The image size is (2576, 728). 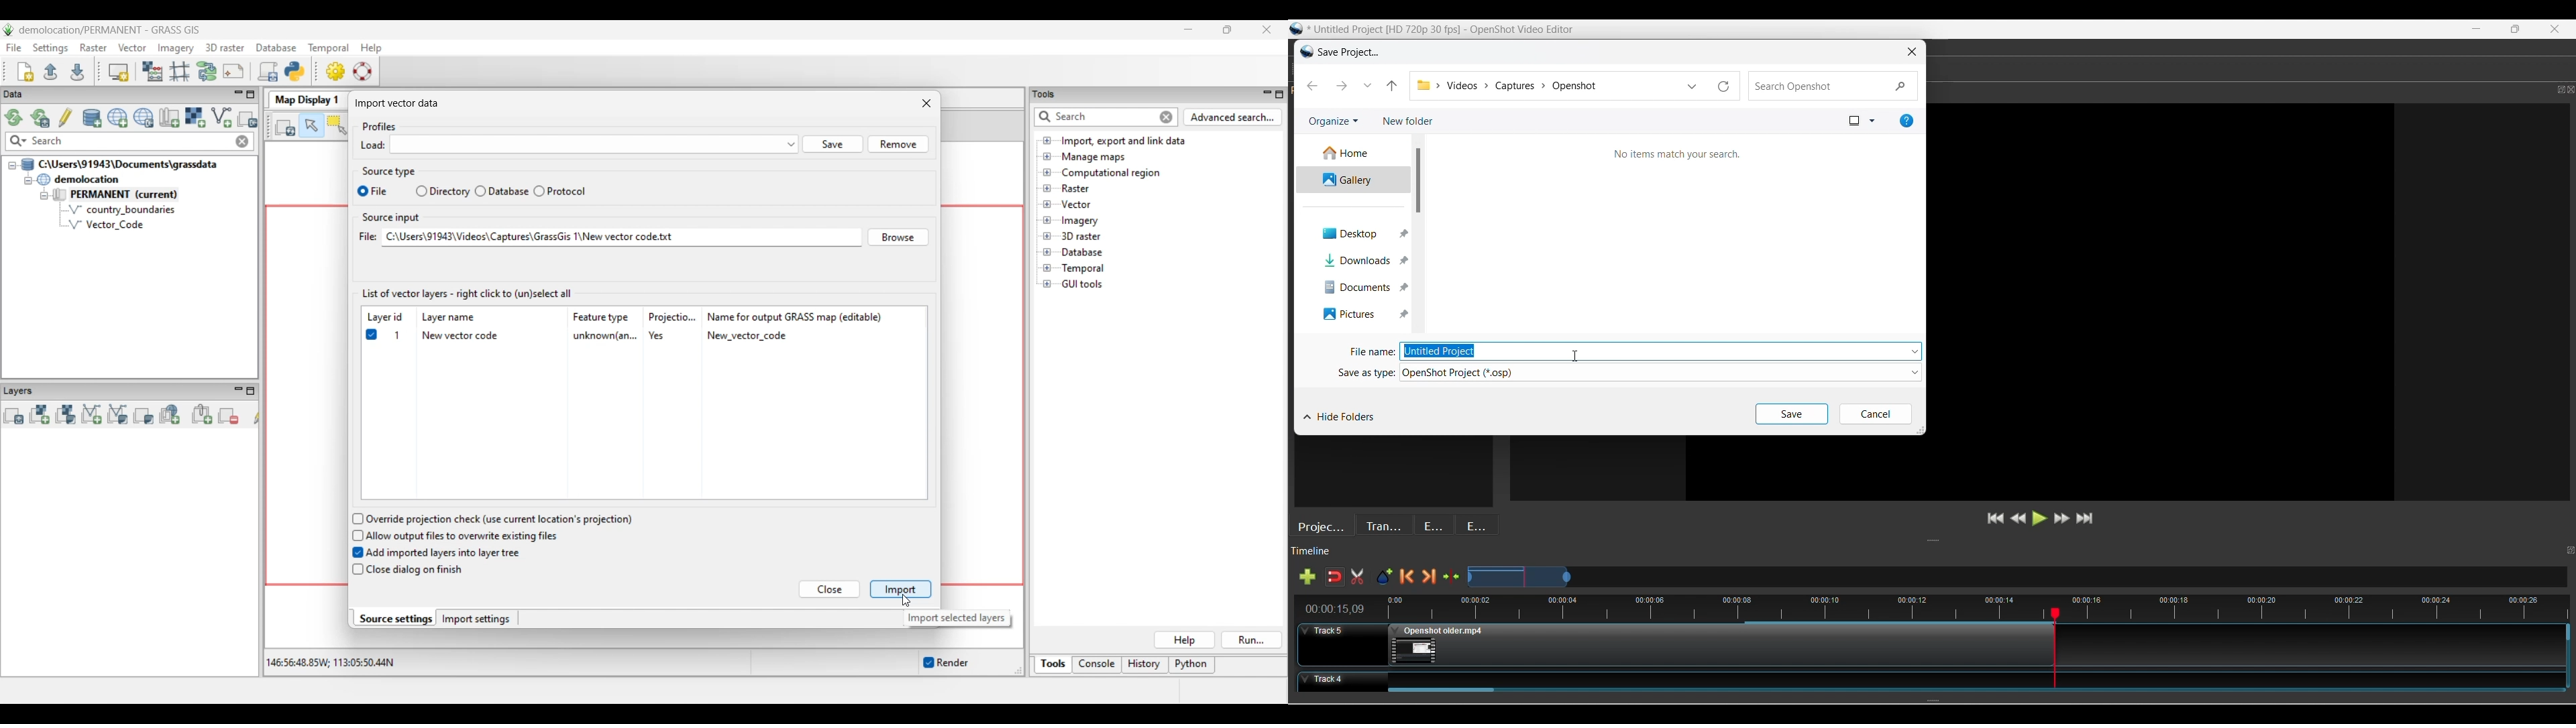 I want to click on Recent locations, so click(x=1368, y=86).